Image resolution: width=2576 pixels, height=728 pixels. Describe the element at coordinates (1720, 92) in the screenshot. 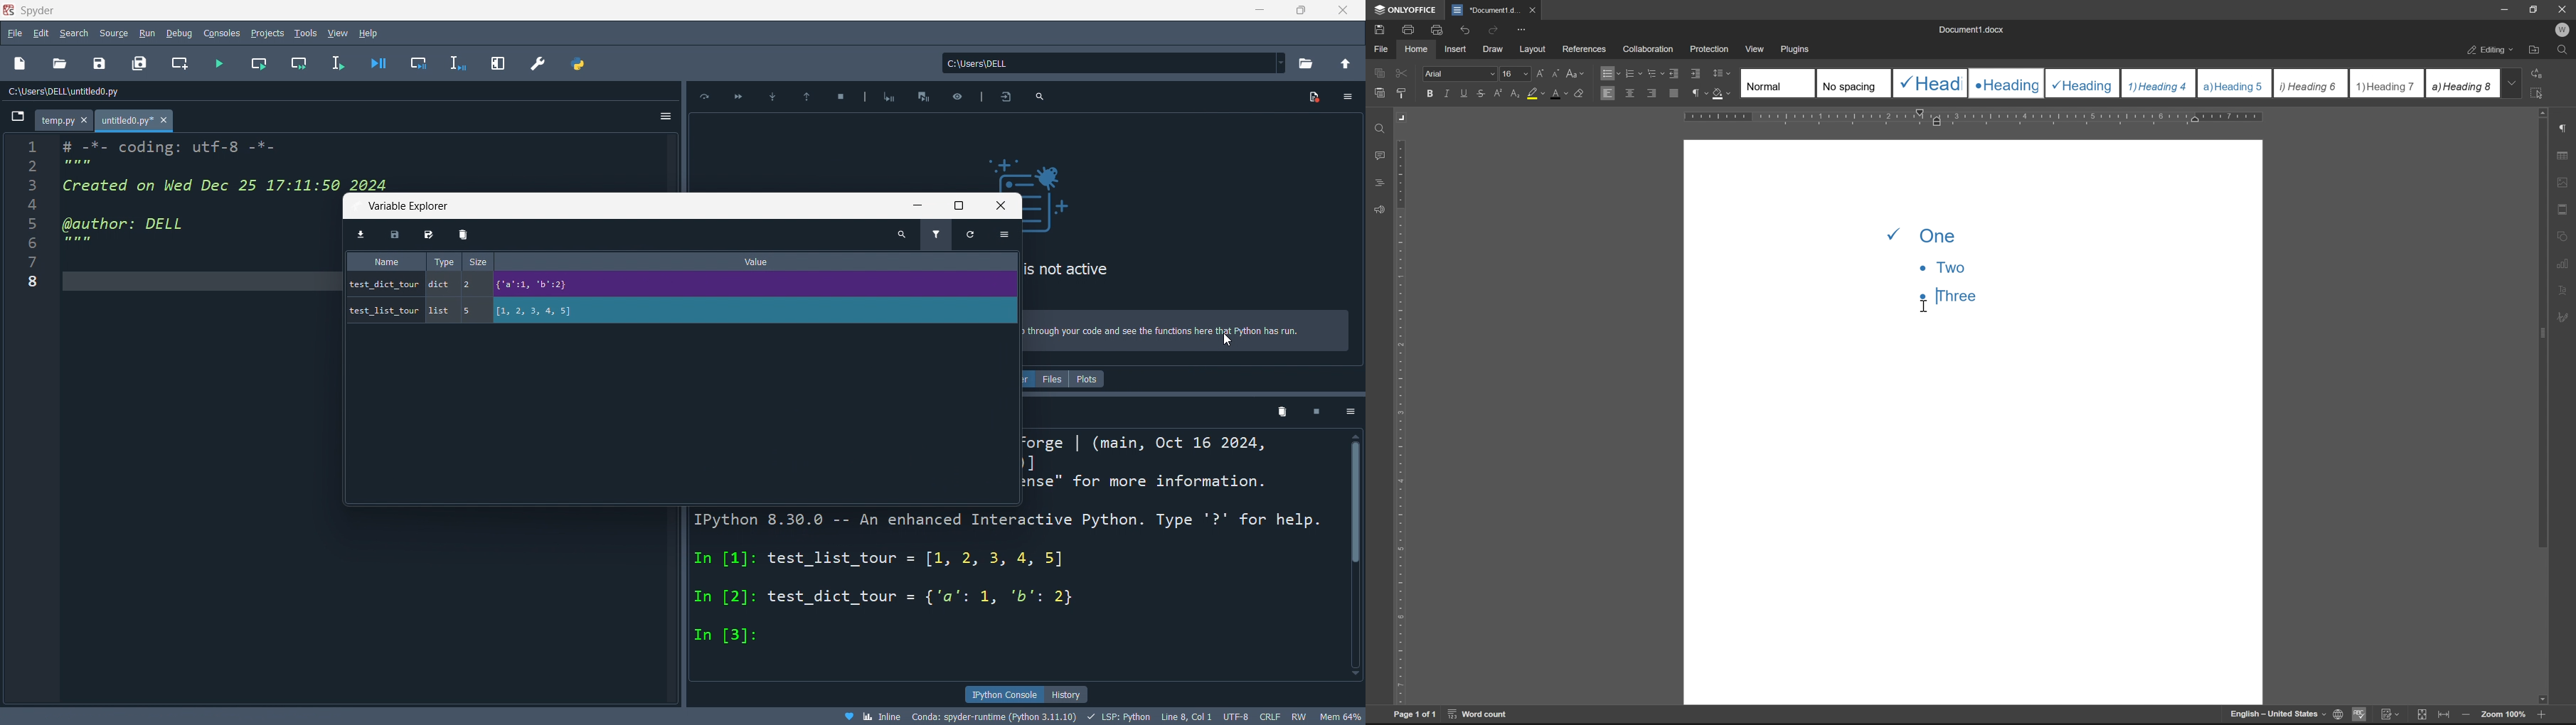

I see `shading` at that location.